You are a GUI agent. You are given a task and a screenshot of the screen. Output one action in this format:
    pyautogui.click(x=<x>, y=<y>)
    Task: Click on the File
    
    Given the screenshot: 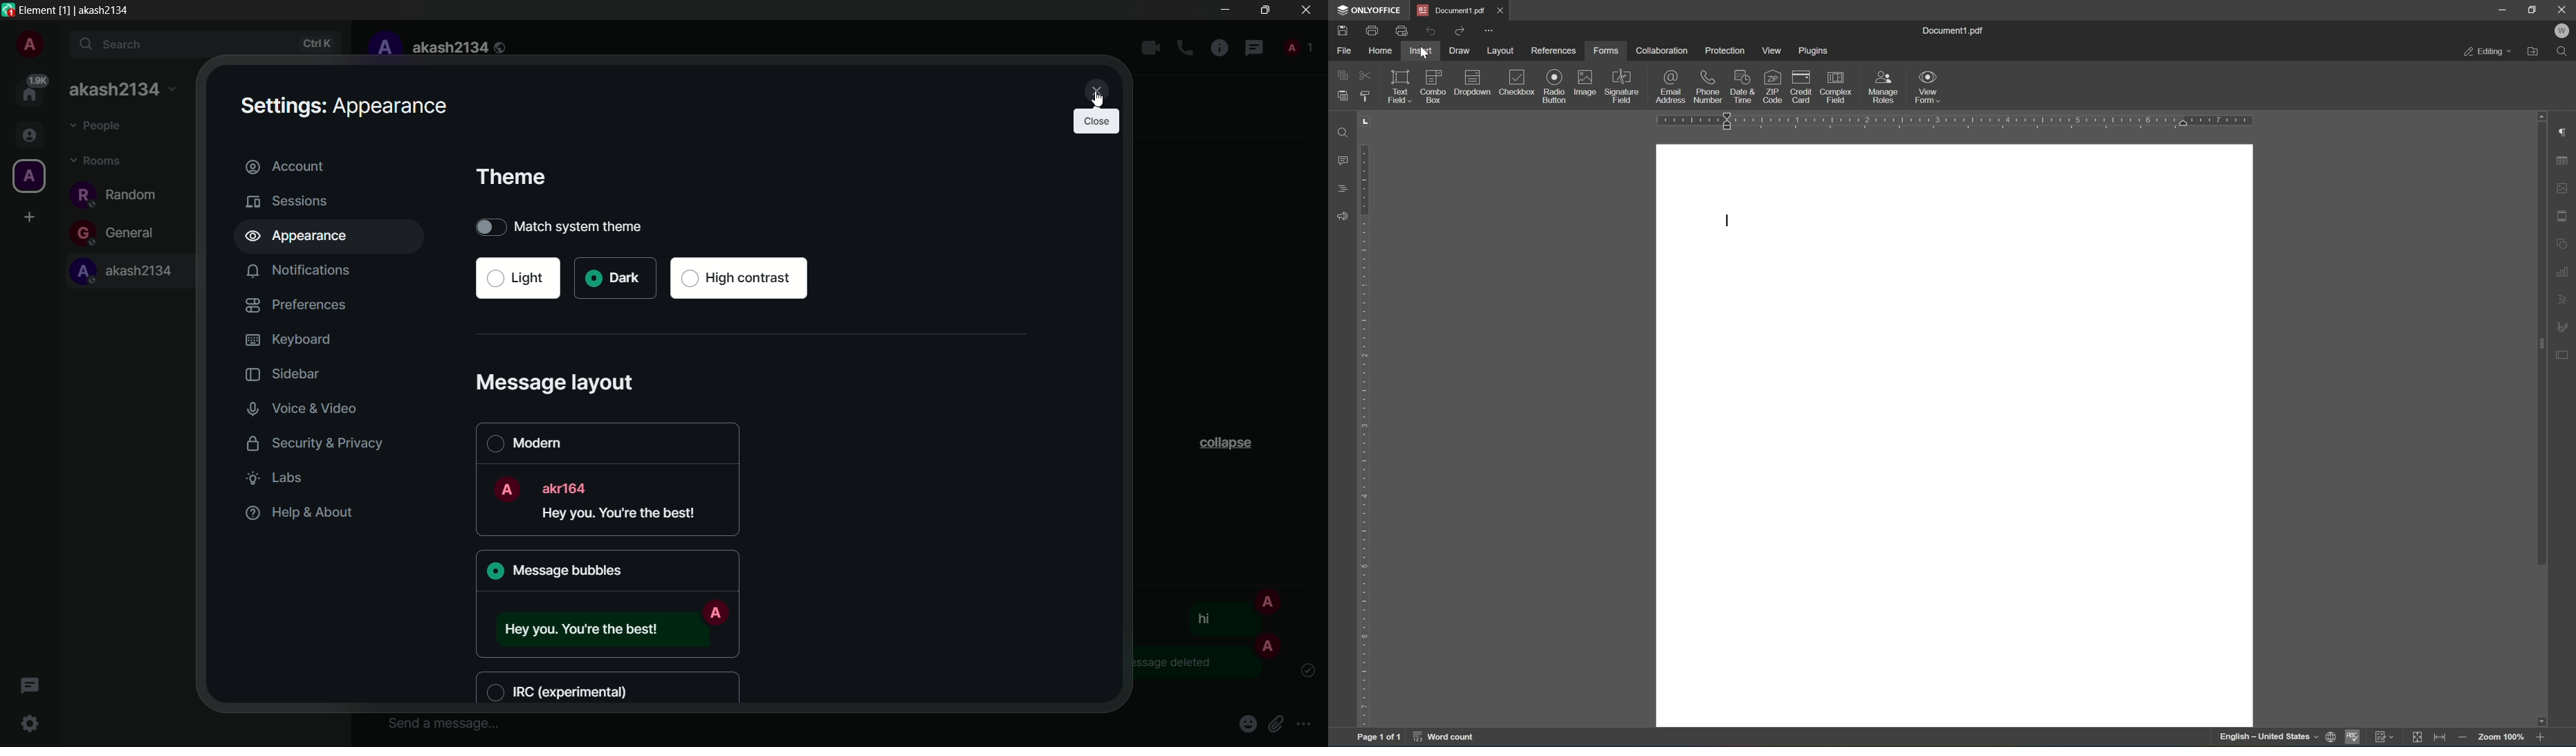 What is the action you would take?
    pyautogui.click(x=1345, y=52)
    